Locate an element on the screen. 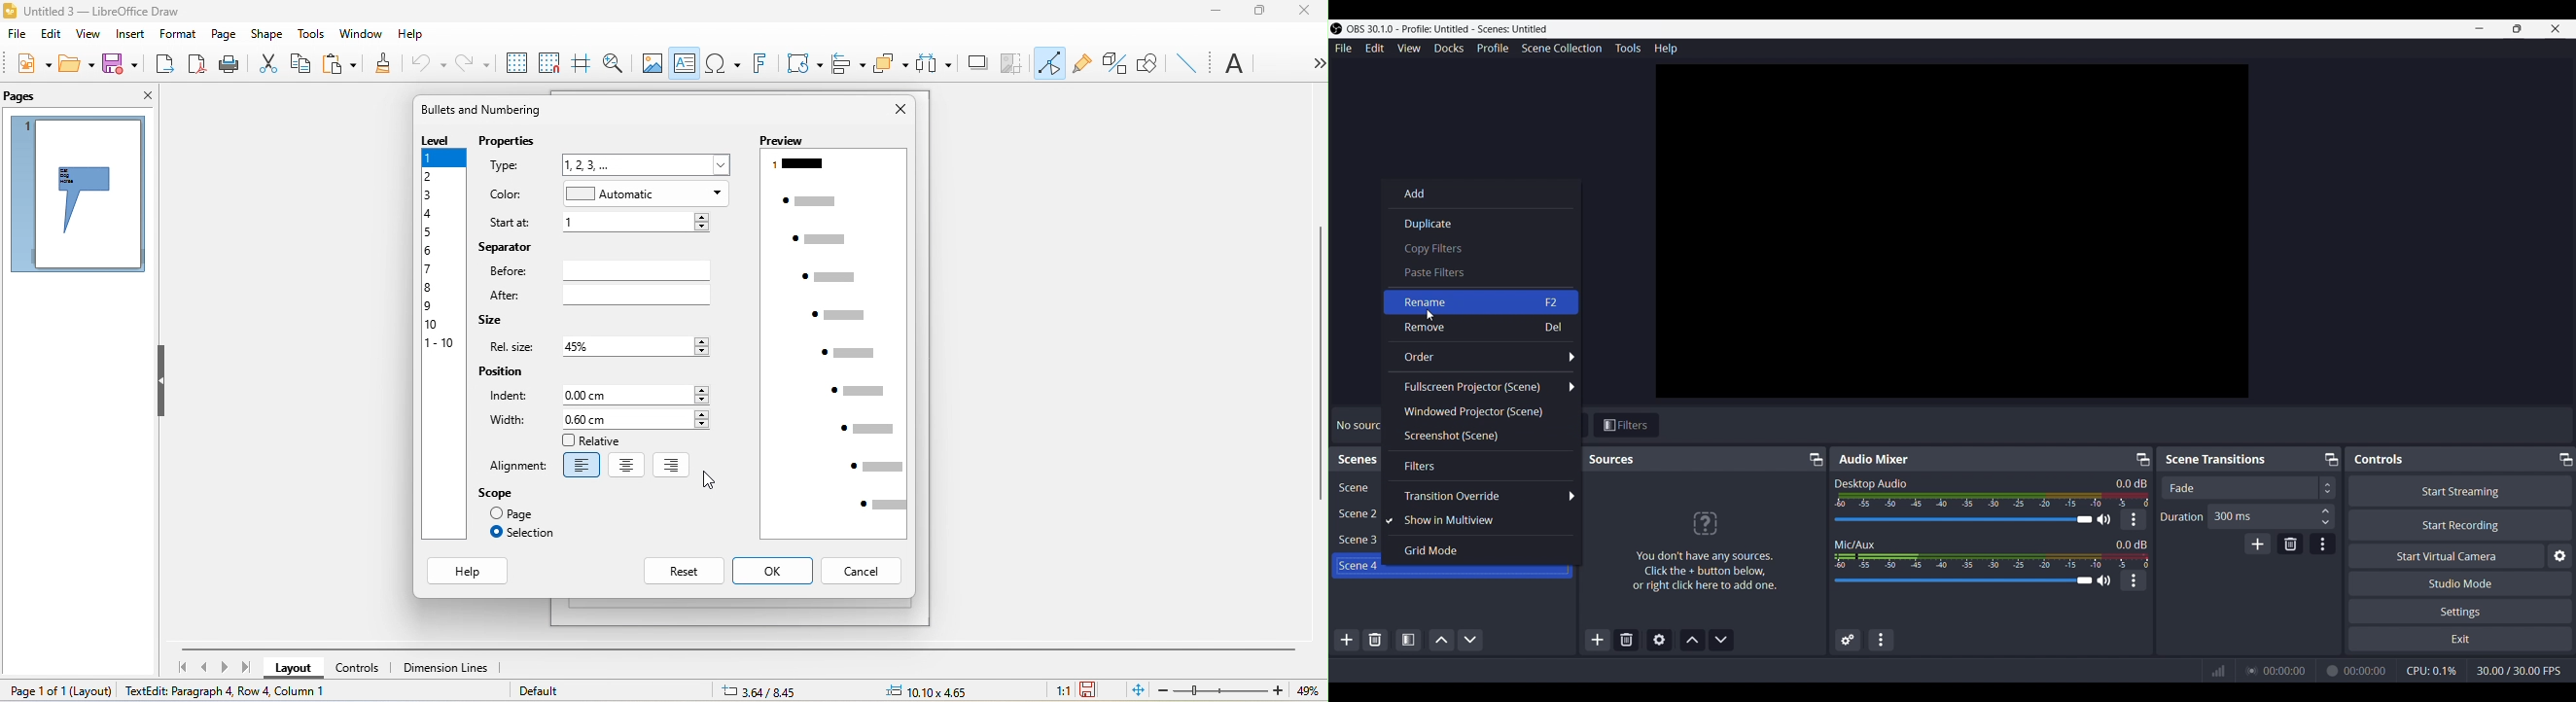 This screenshot has height=728, width=2576. before is located at coordinates (601, 270).